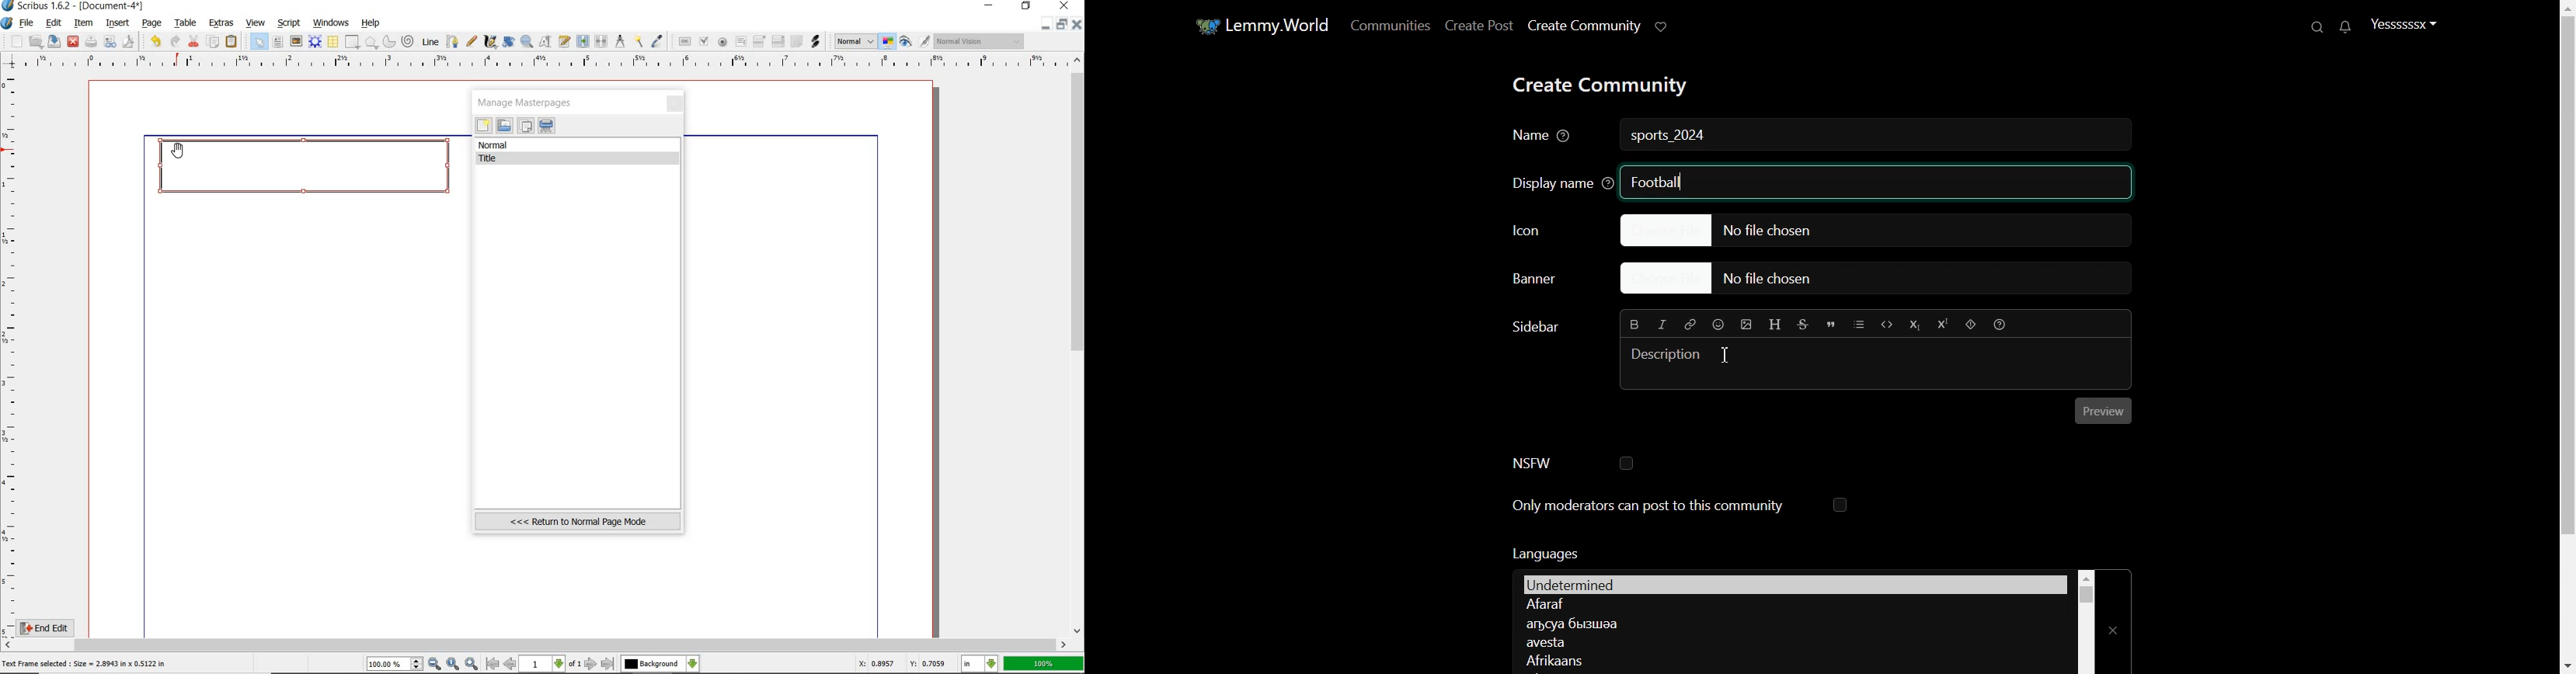 The width and height of the screenshot is (2576, 700). I want to click on text frame, so click(279, 42).